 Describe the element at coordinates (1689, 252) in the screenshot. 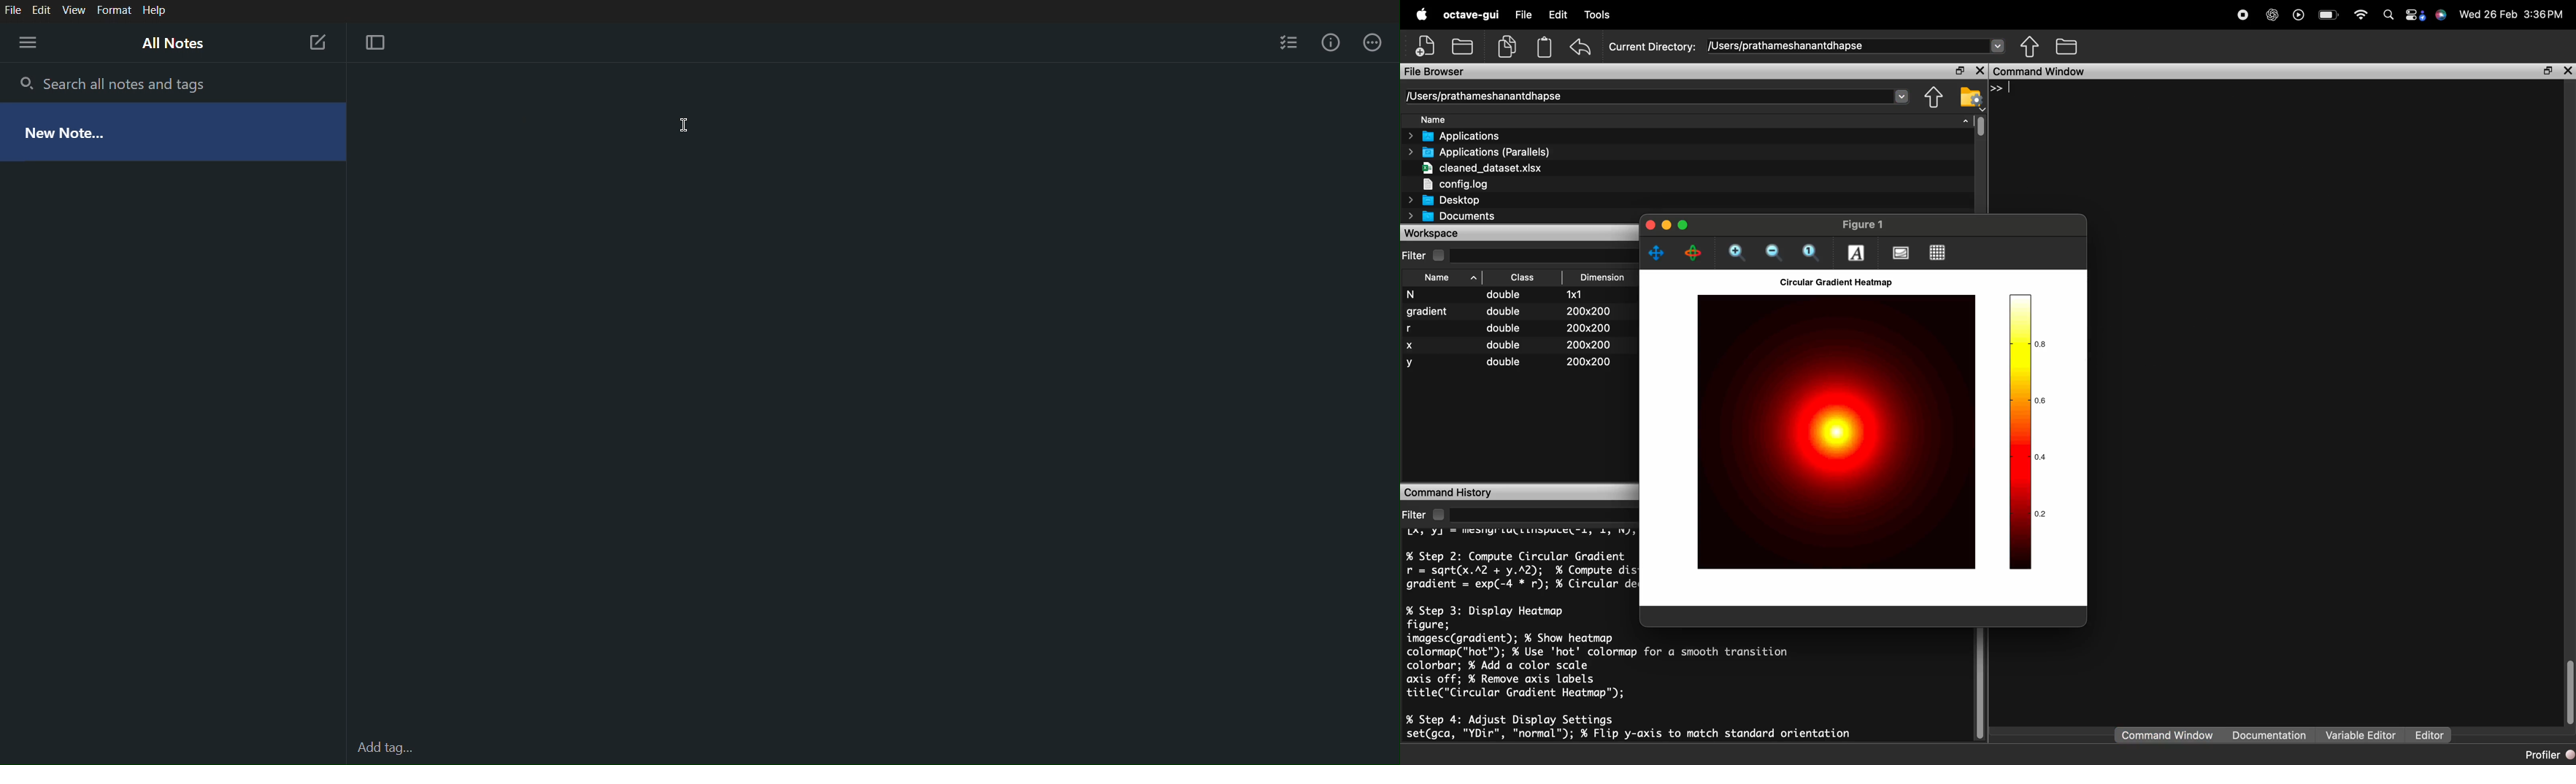

I see `rotate` at that location.